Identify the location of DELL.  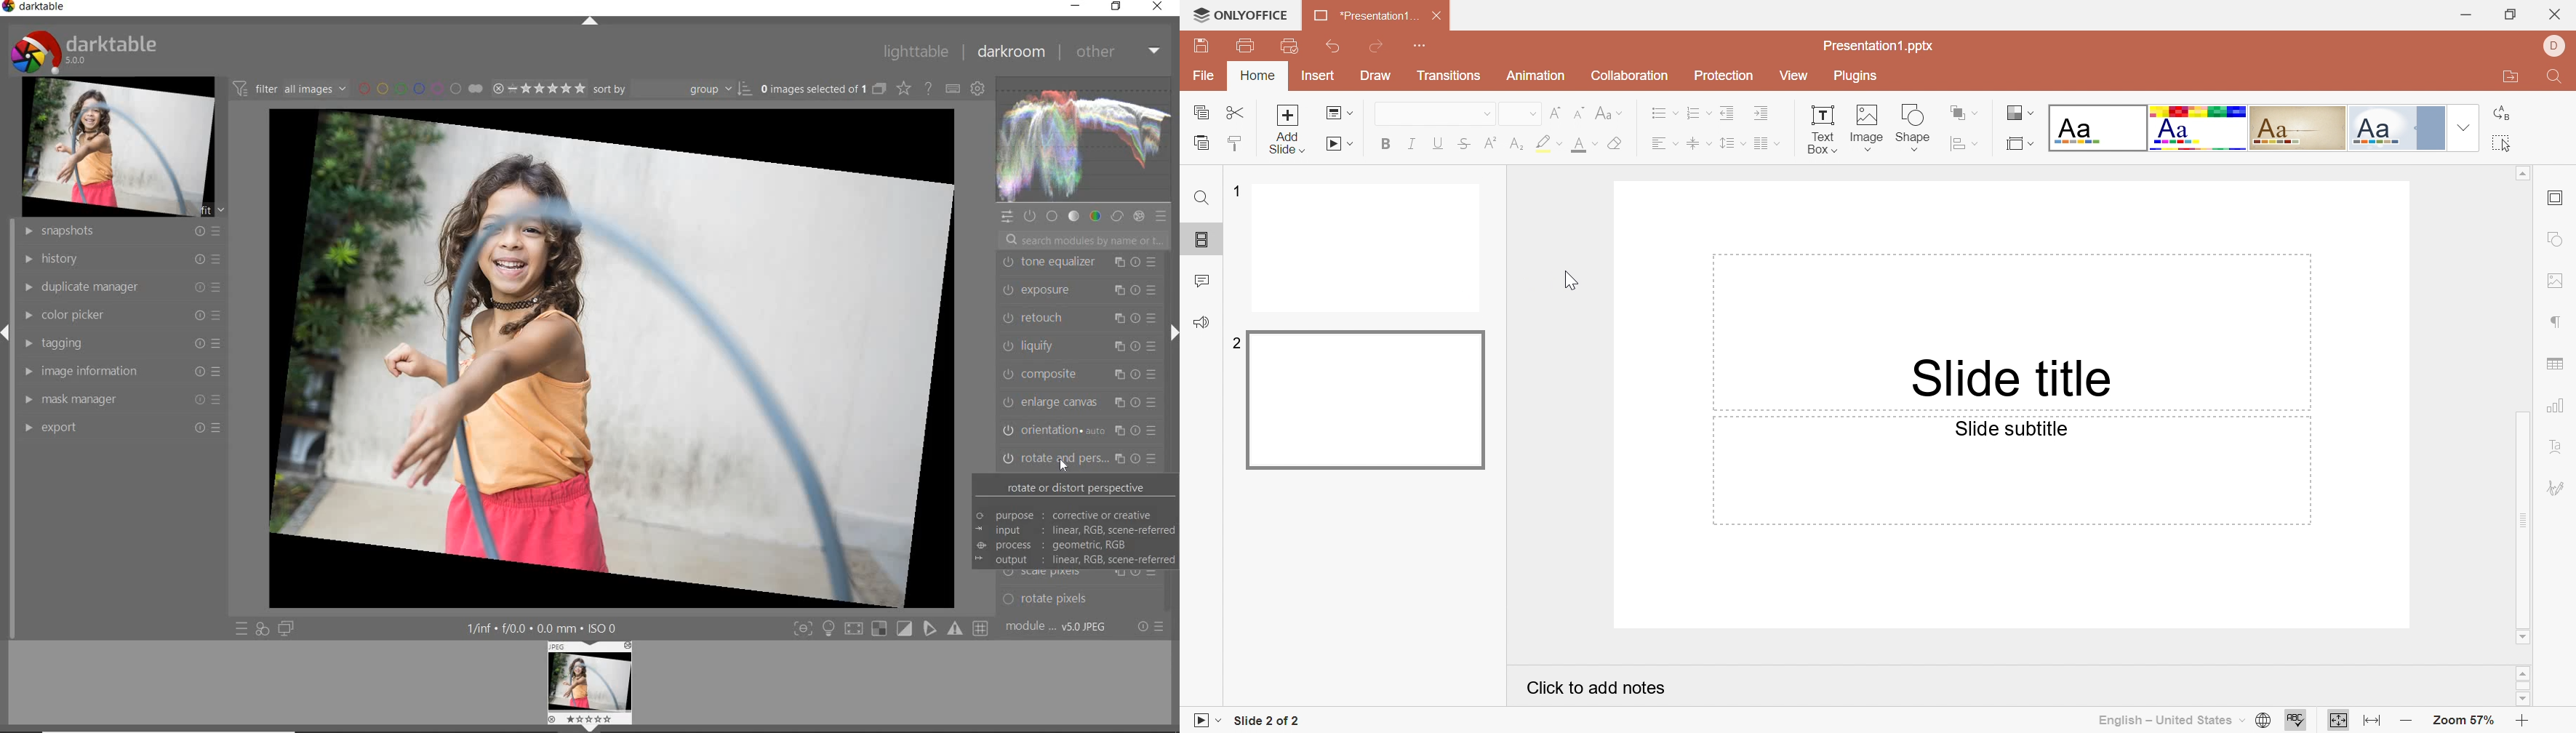
(2556, 46).